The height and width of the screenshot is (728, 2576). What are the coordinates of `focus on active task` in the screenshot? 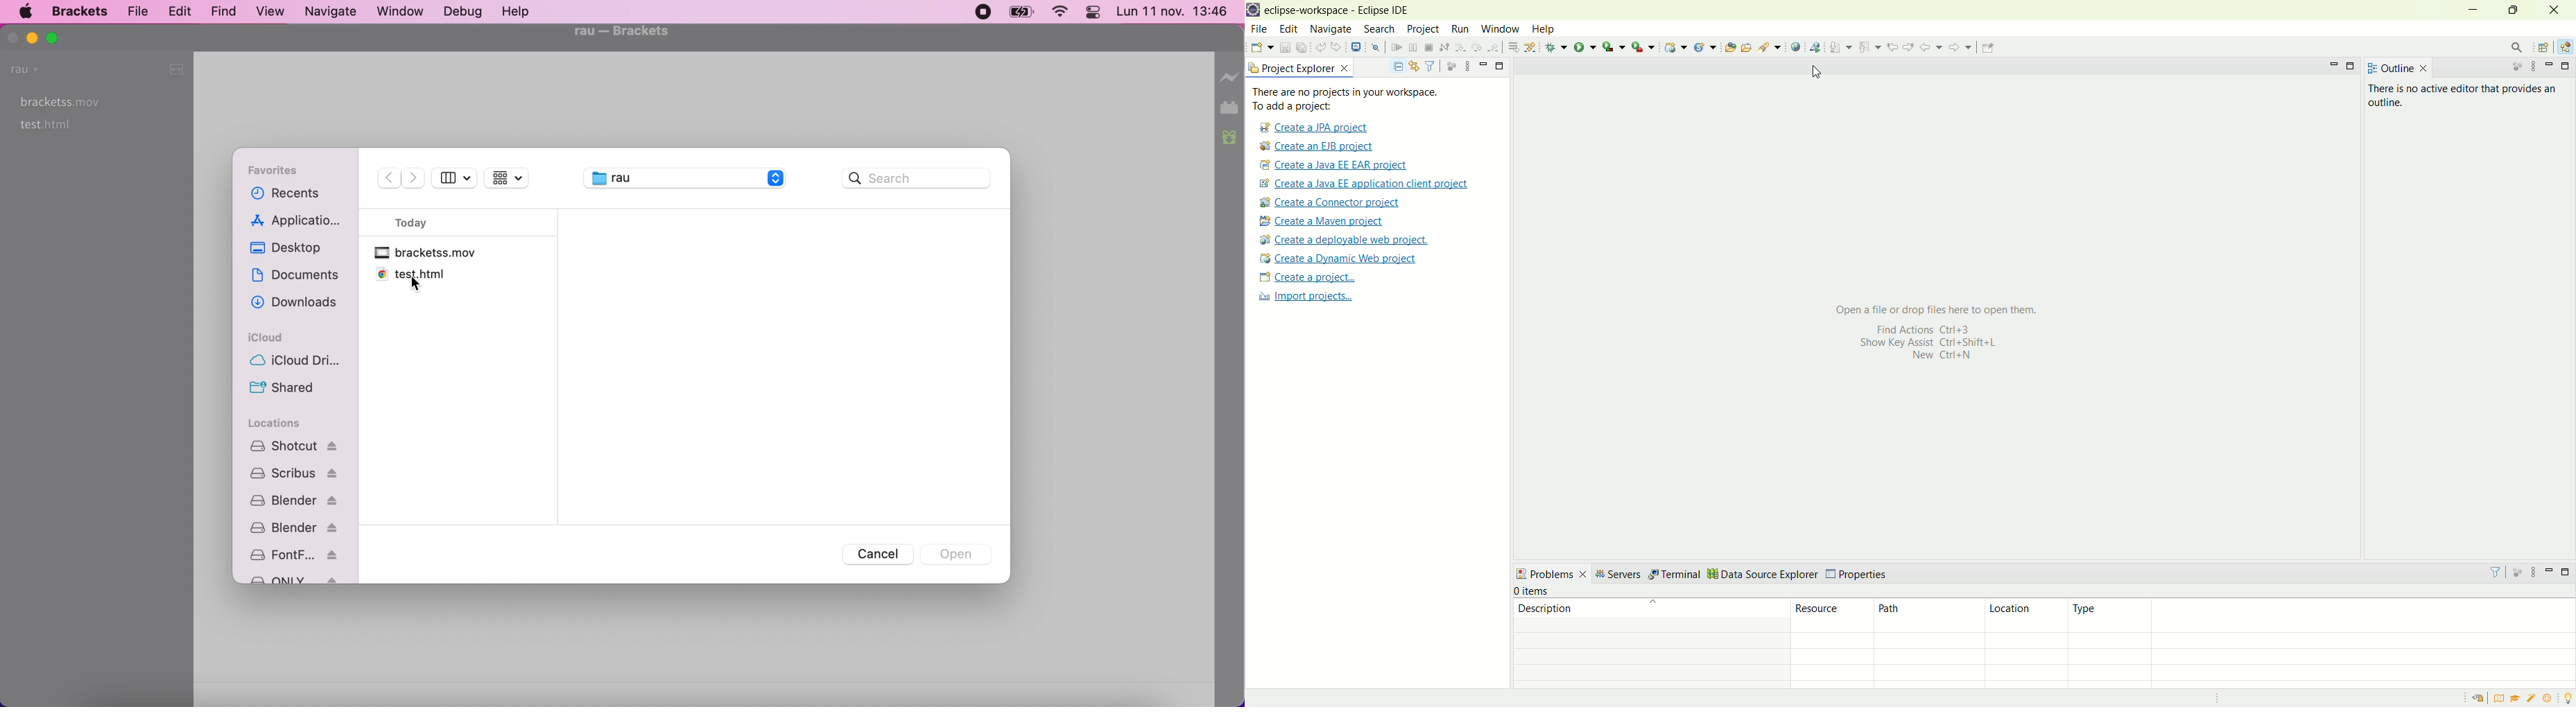 It's located at (2516, 571).